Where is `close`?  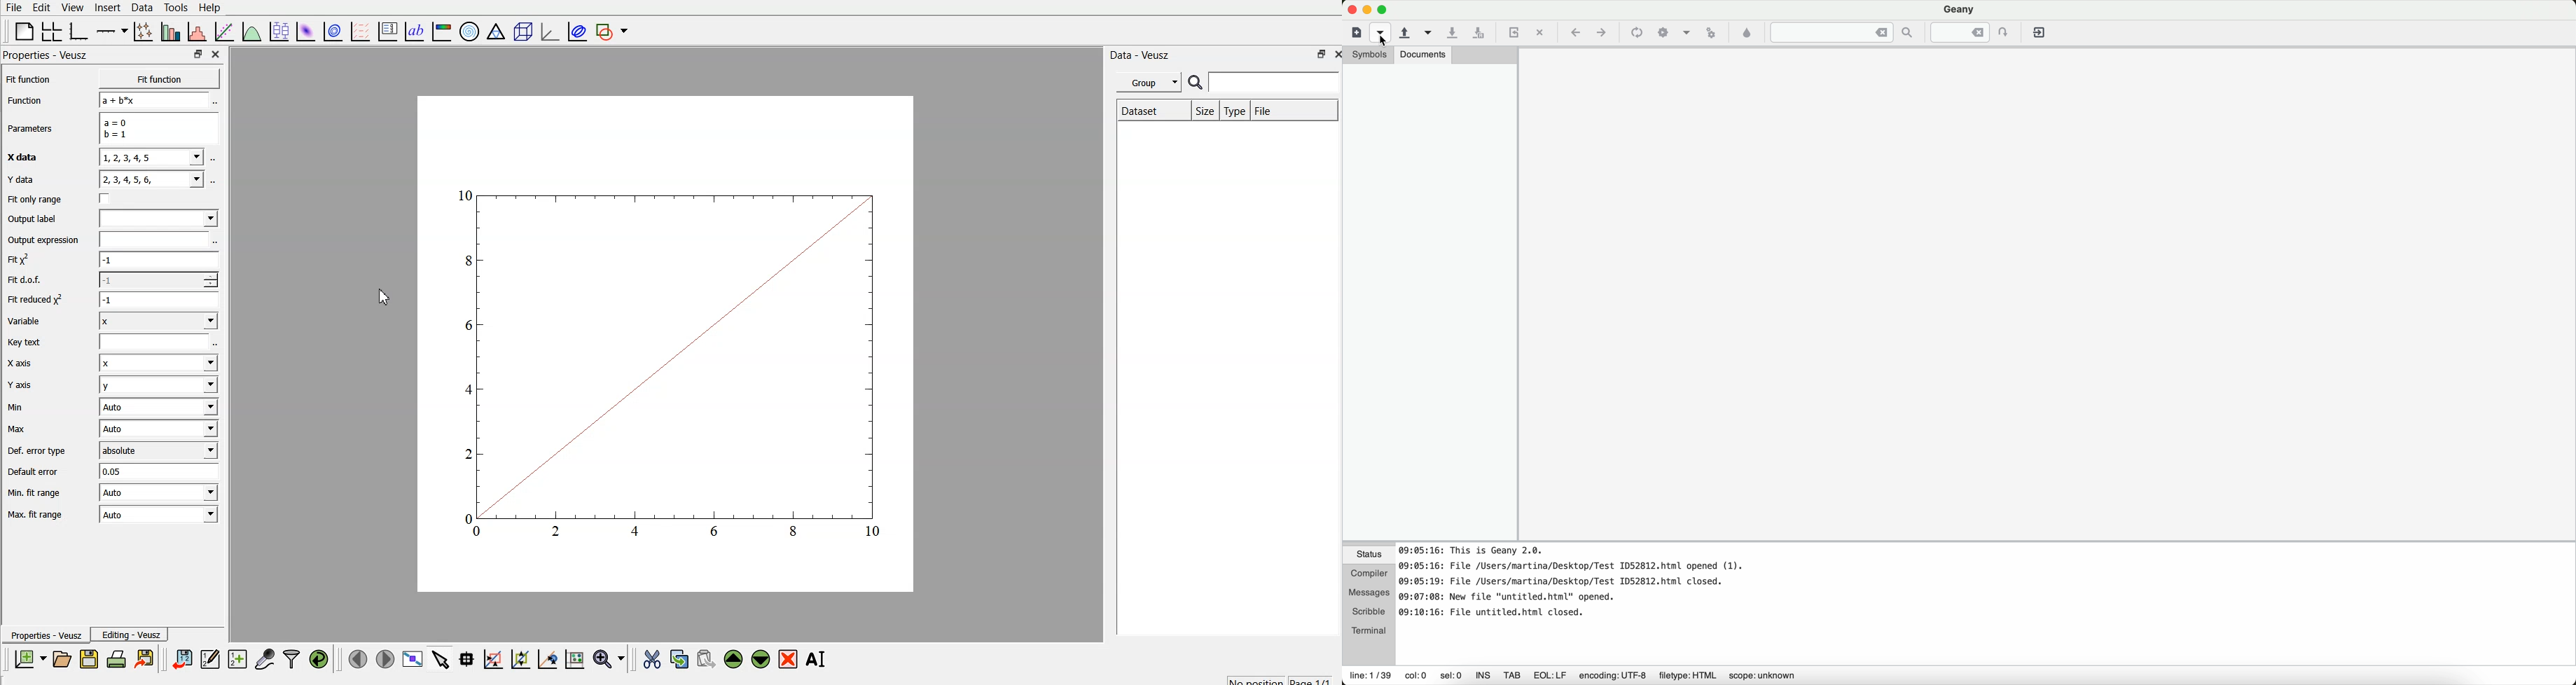
close is located at coordinates (217, 55).